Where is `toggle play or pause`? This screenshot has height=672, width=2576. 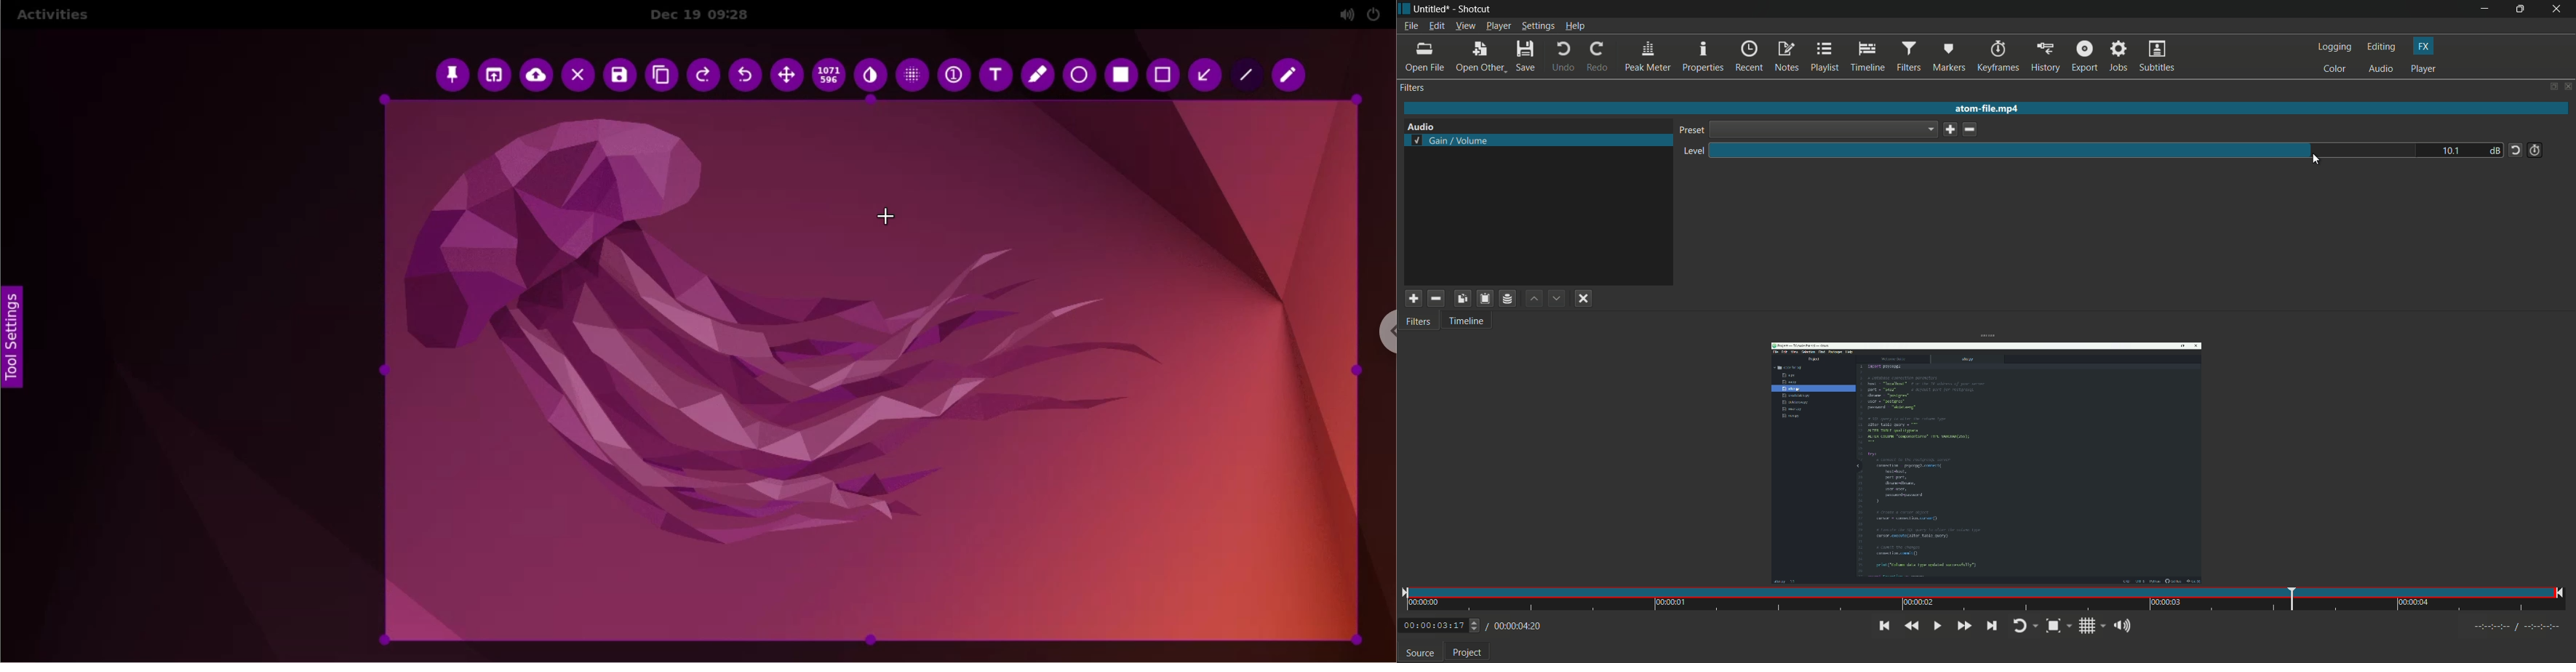
toggle play or pause is located at coordinates (1937, 626).